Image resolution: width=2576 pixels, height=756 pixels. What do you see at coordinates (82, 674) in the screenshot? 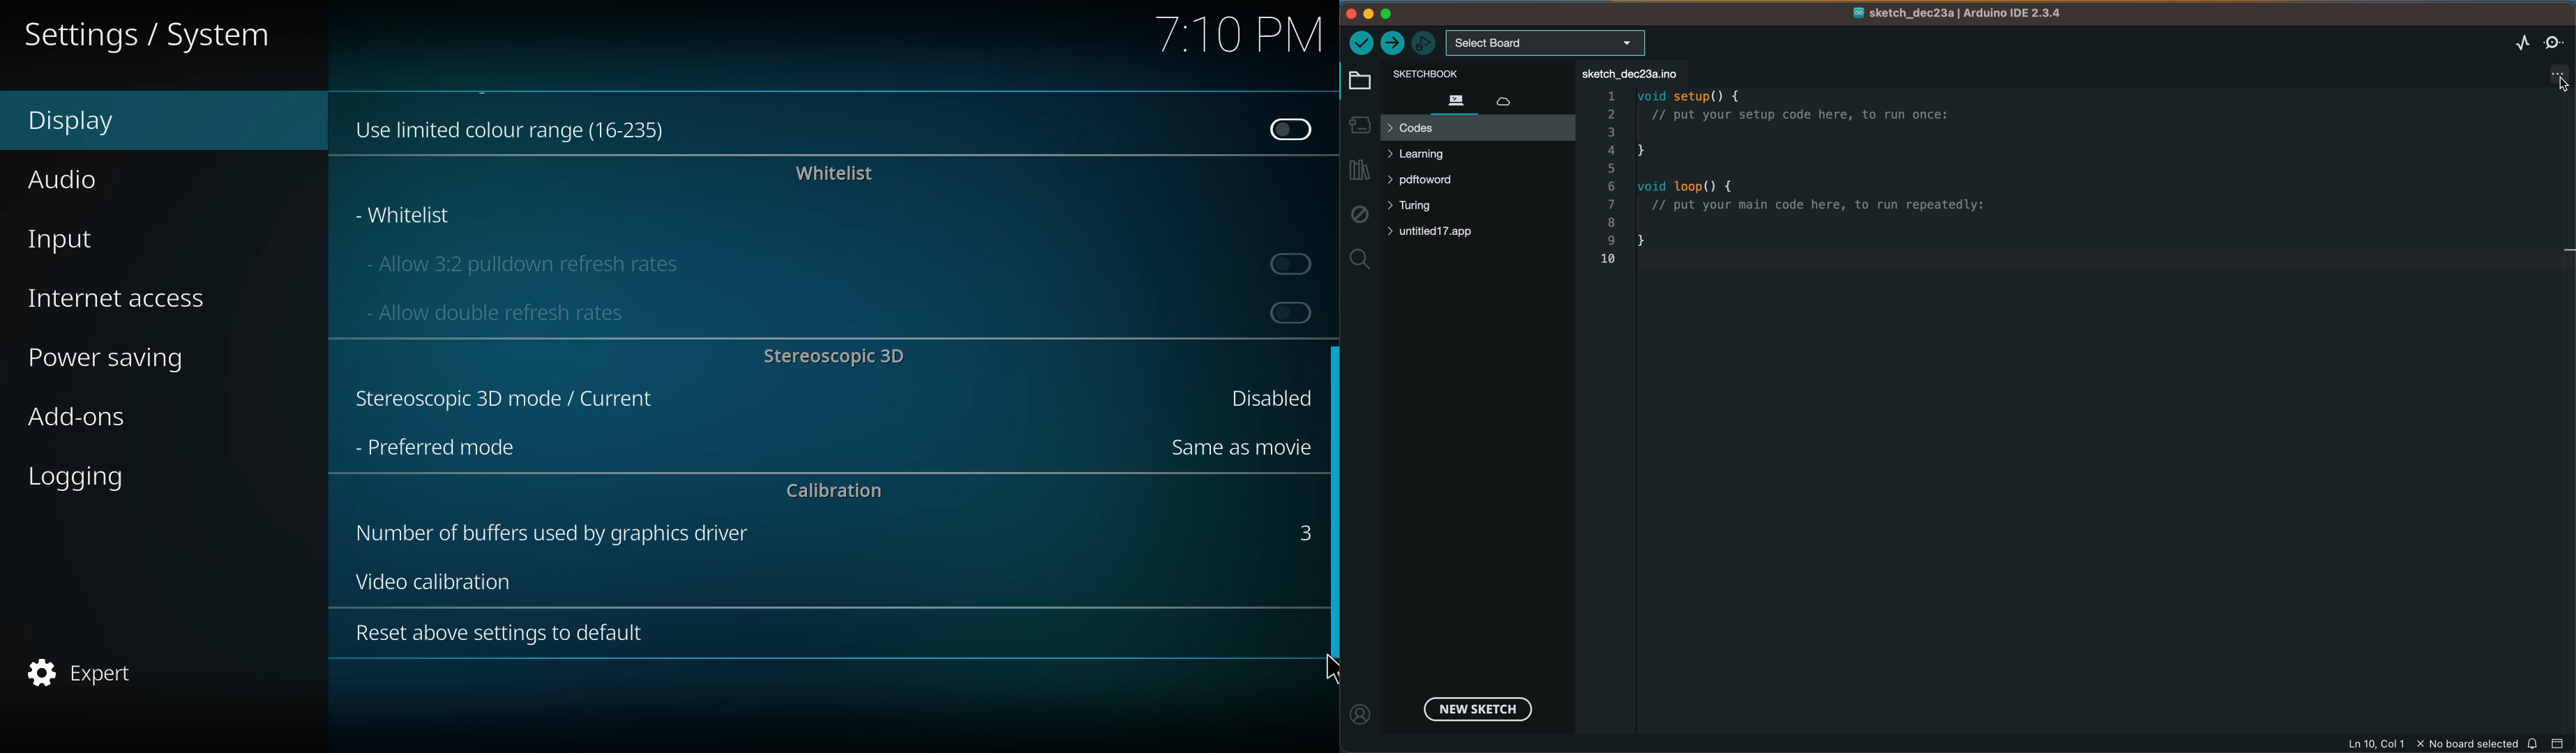
I see `expert` at bounding box center [82, 674].